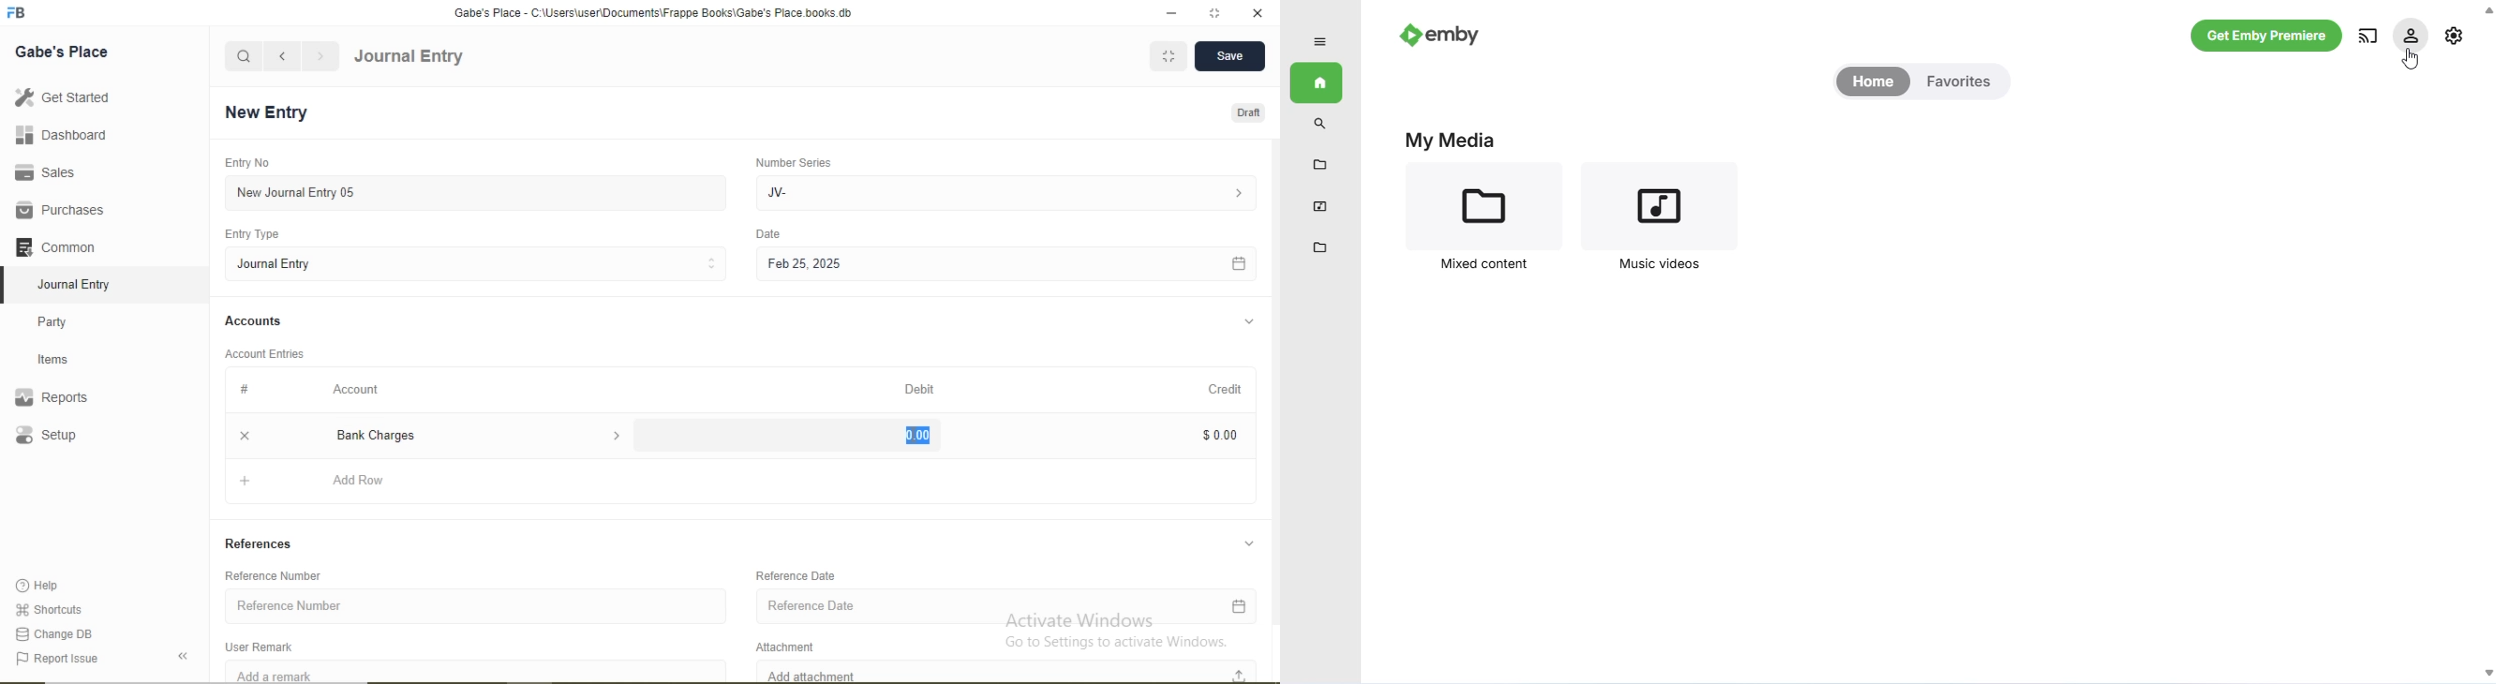 The height and width of the screenshot is (700, 2520). Describe the element at coordinates (64, 51) in the screenshot. I see `Gabe's Place` at that location.